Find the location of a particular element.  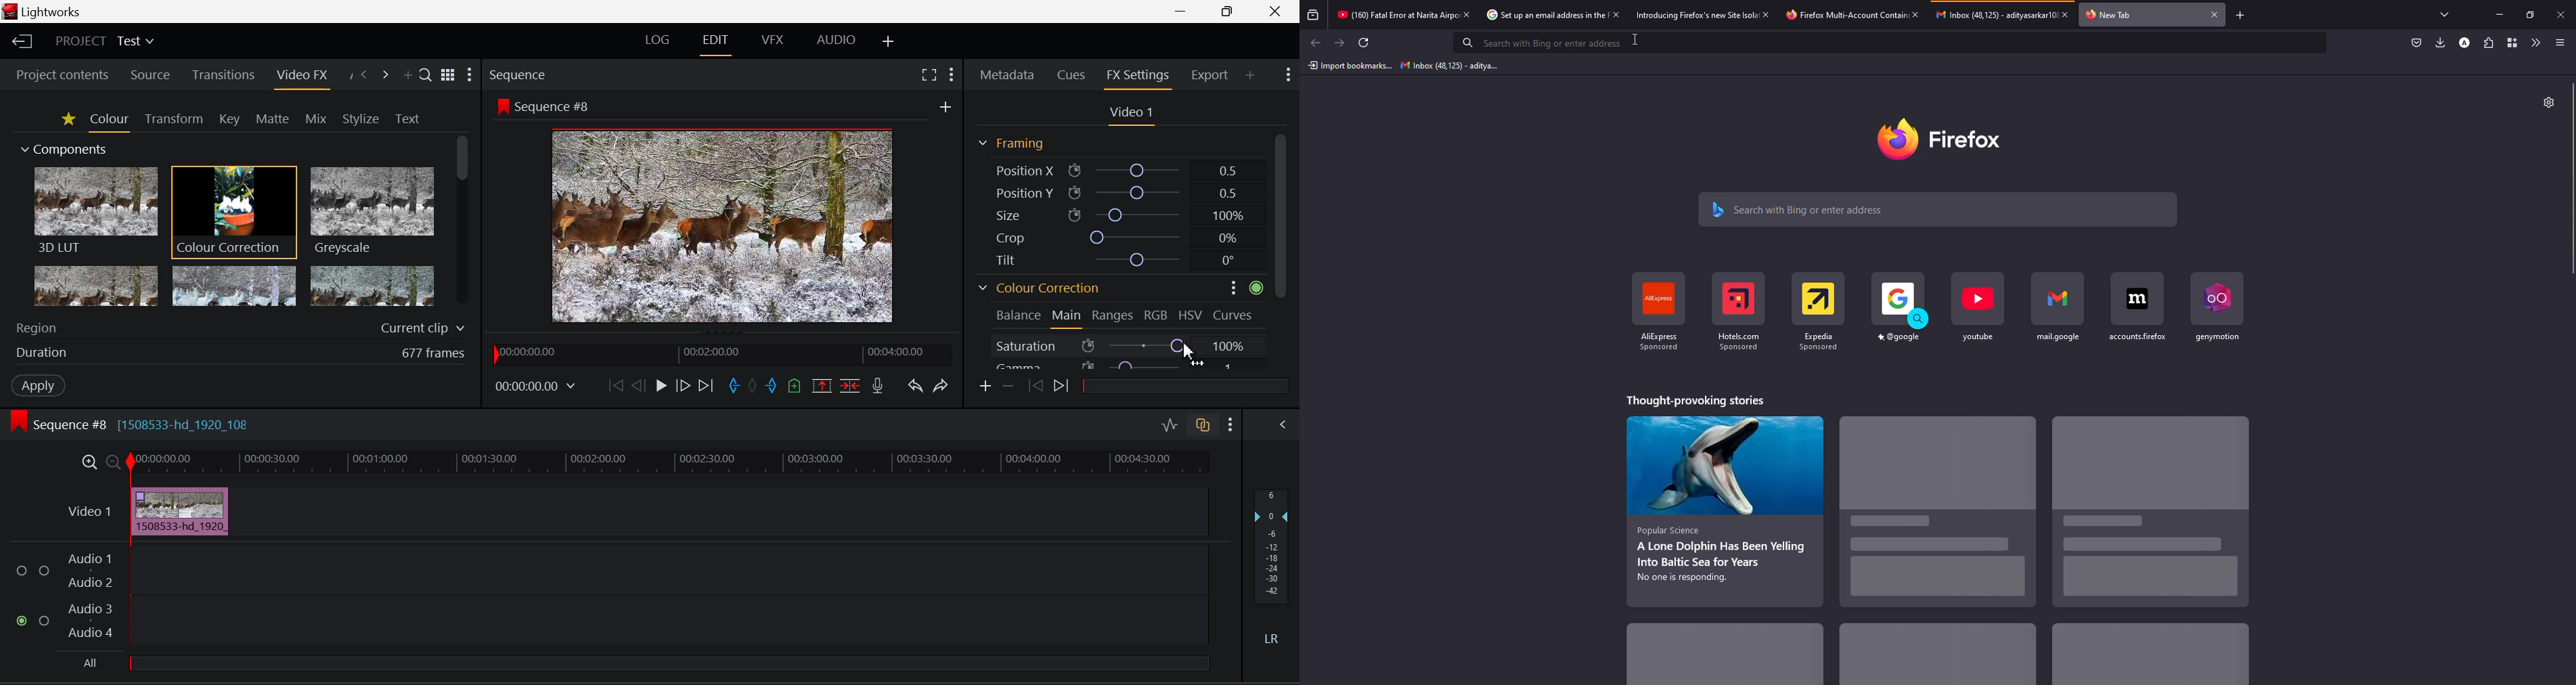

Sequence #8 Editing Section is located at coordinates (127, 424).